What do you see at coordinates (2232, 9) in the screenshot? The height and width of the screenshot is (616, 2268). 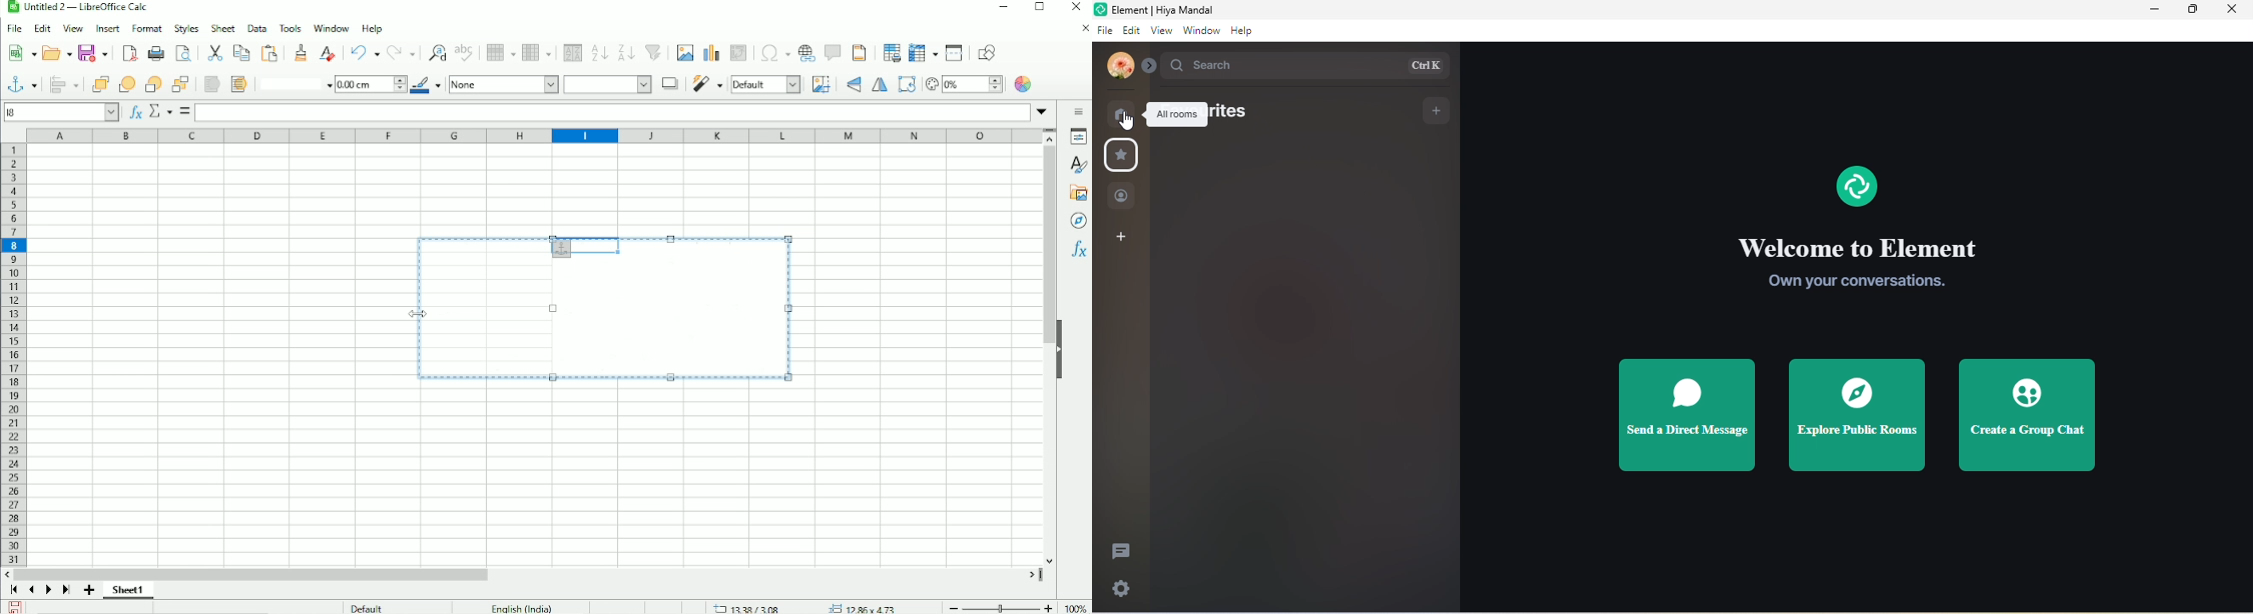 I see `close` at bounding box center [2232, 9].